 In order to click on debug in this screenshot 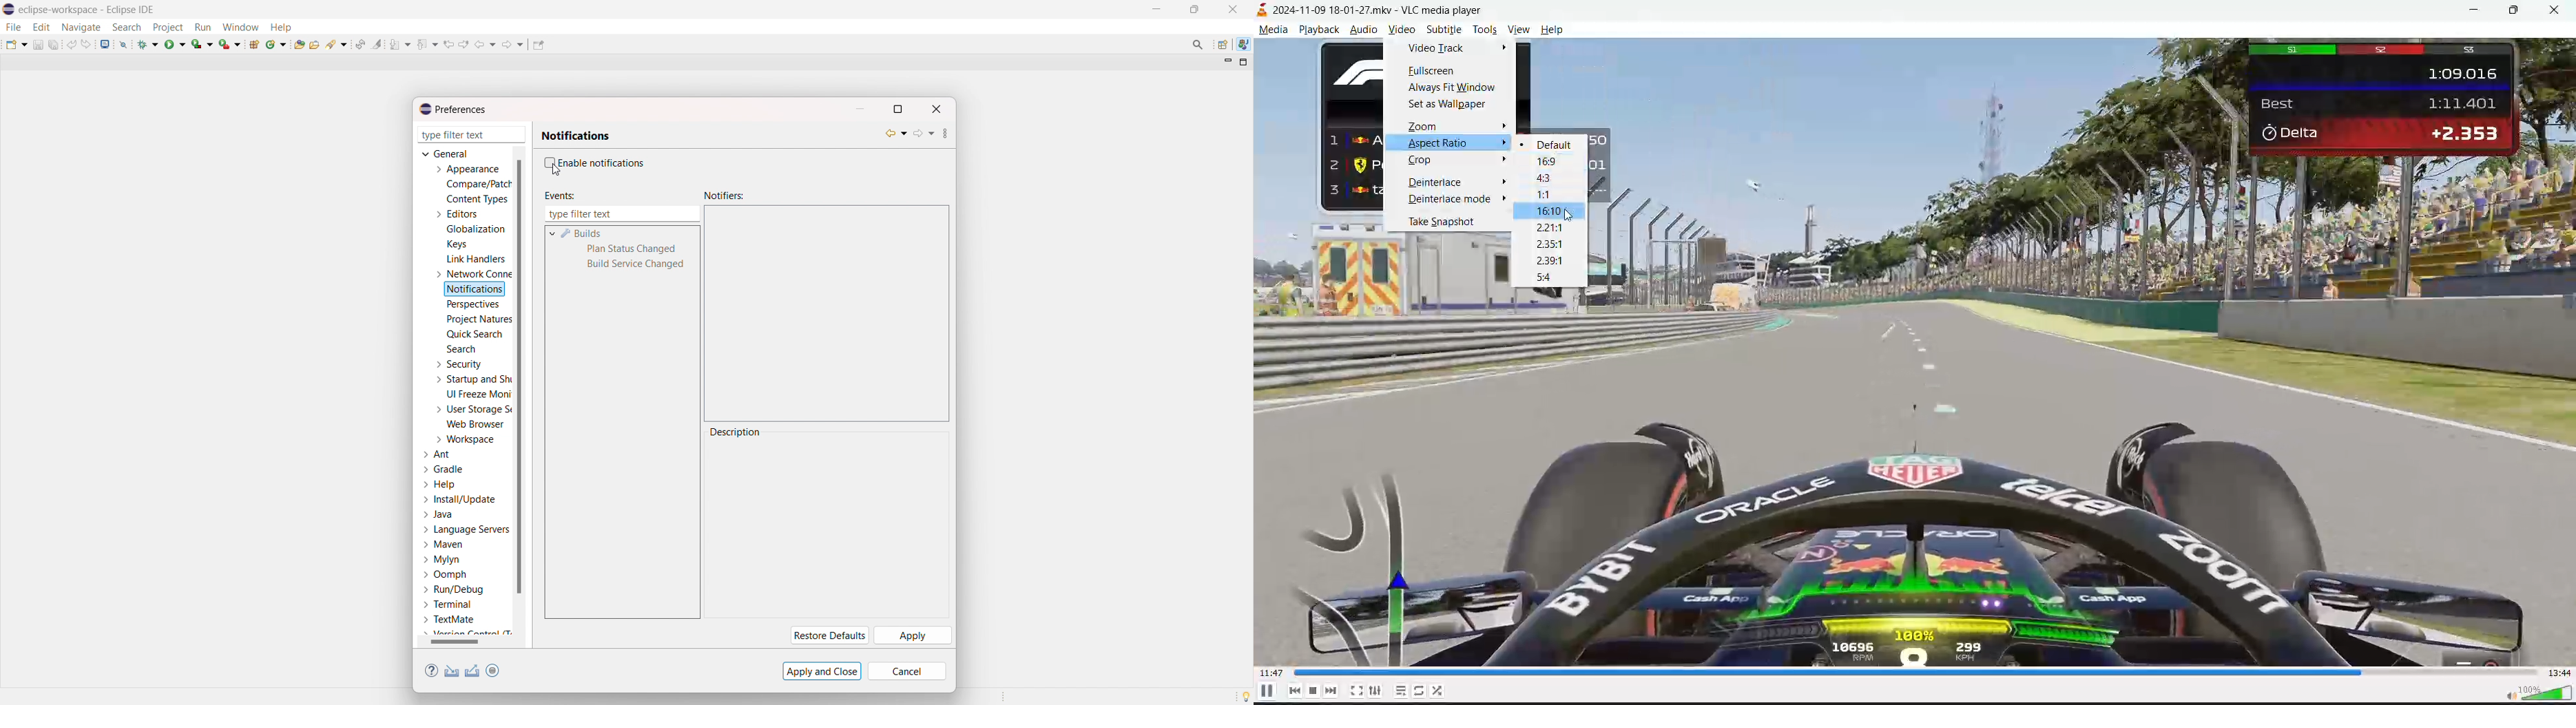, I will do `click(148, 44)`.